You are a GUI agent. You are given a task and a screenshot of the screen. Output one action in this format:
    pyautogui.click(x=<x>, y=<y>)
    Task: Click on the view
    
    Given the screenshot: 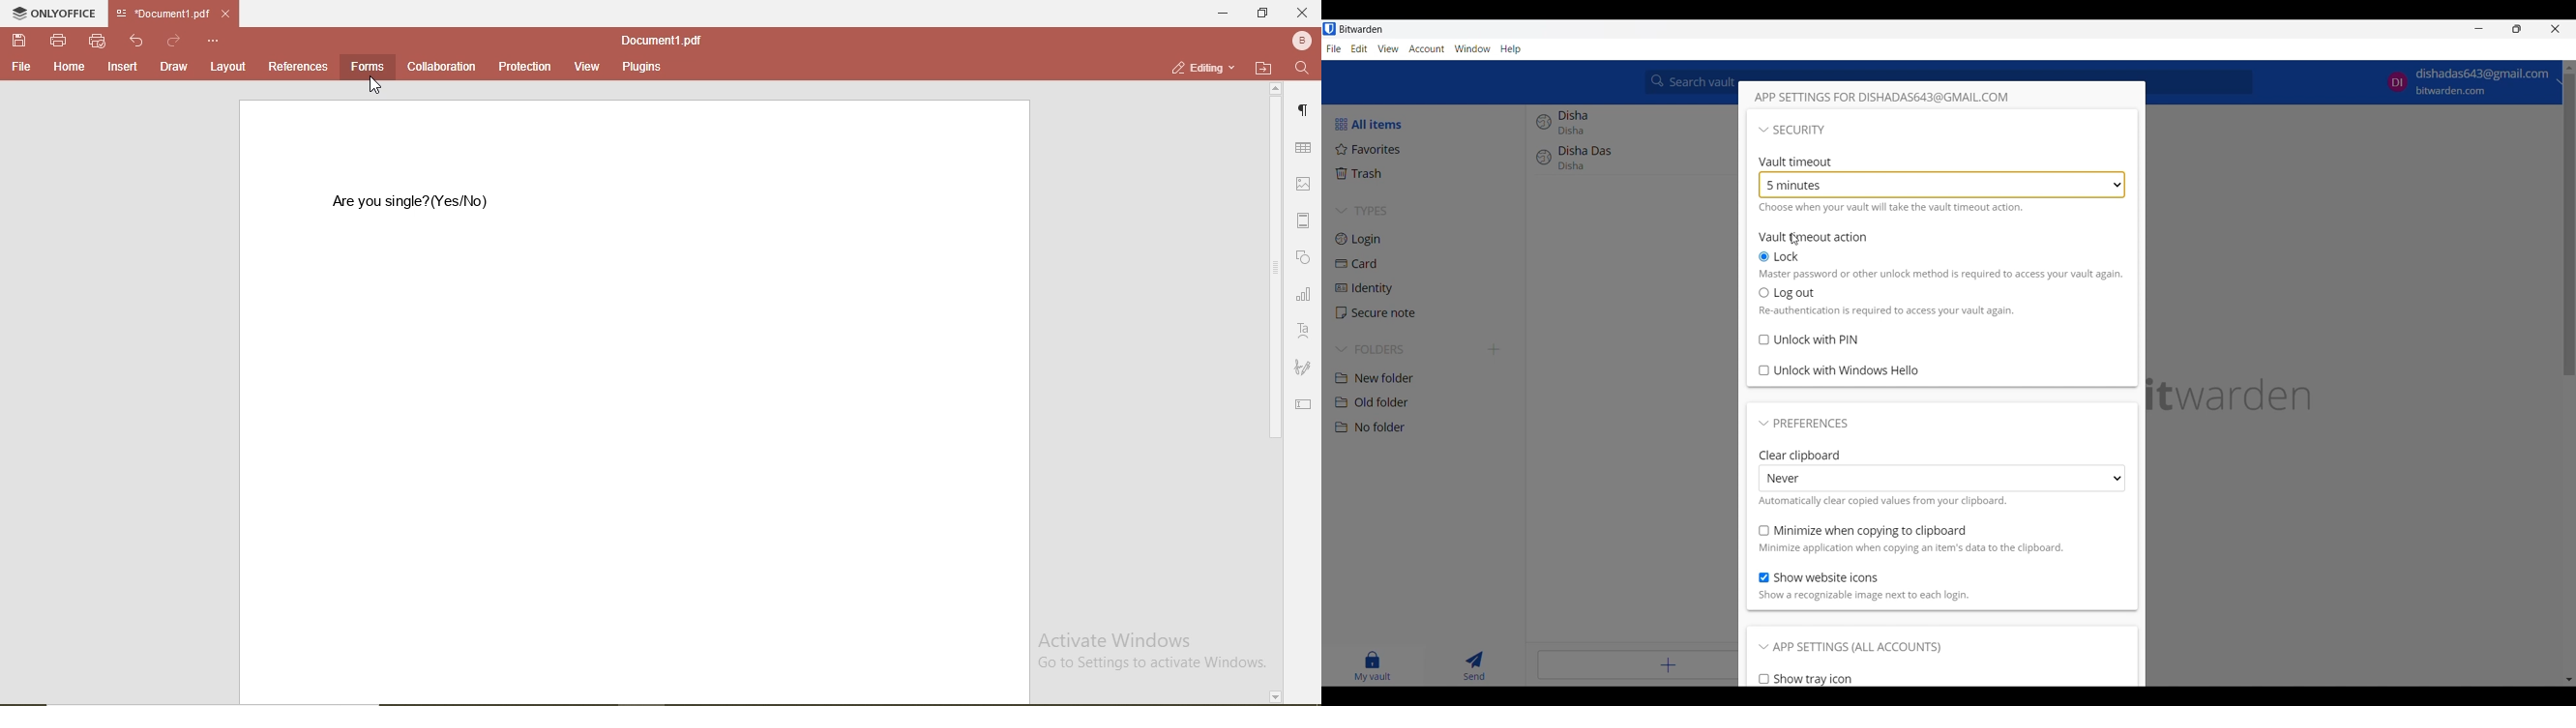 What is the action you would take?
    pyautogui.click(x=587, y=67)
    